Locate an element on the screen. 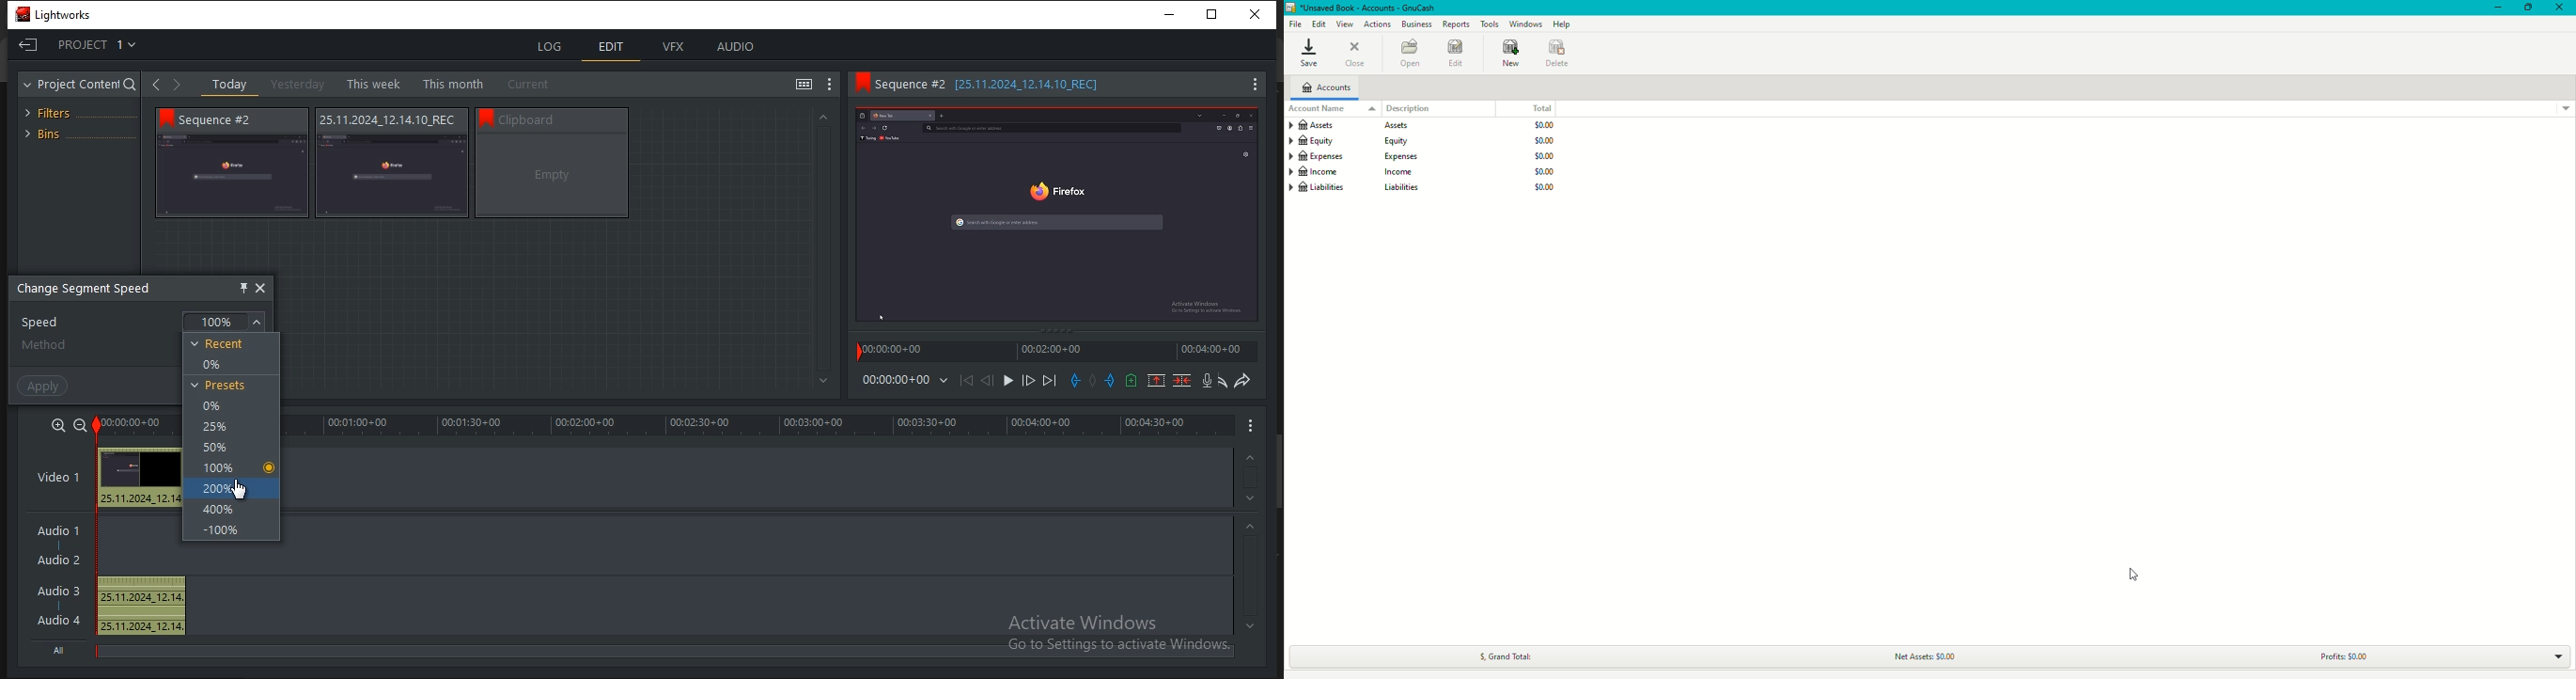 This screenshot has height=700, width=2576. Actions is located at coordinates (1377, 24).